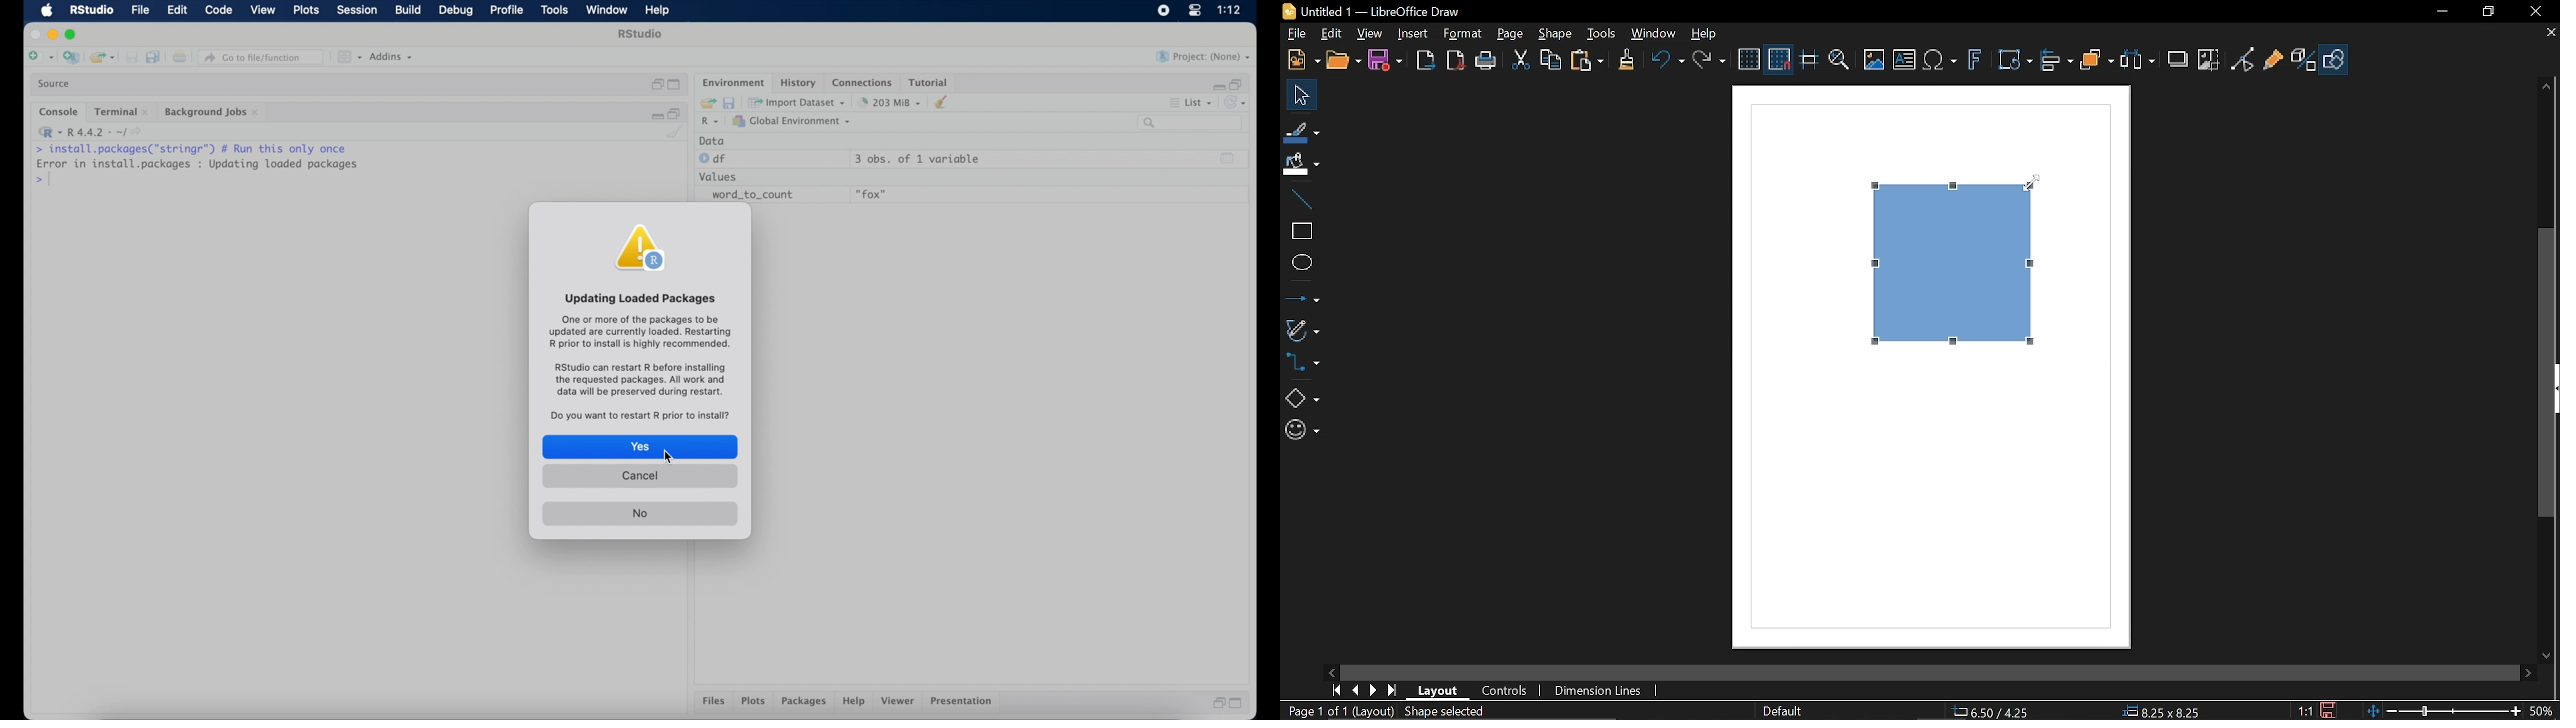  What do you see at coordinates (732, 81) in the screenshot?
I see `environment` at bounding box center [732, 81].